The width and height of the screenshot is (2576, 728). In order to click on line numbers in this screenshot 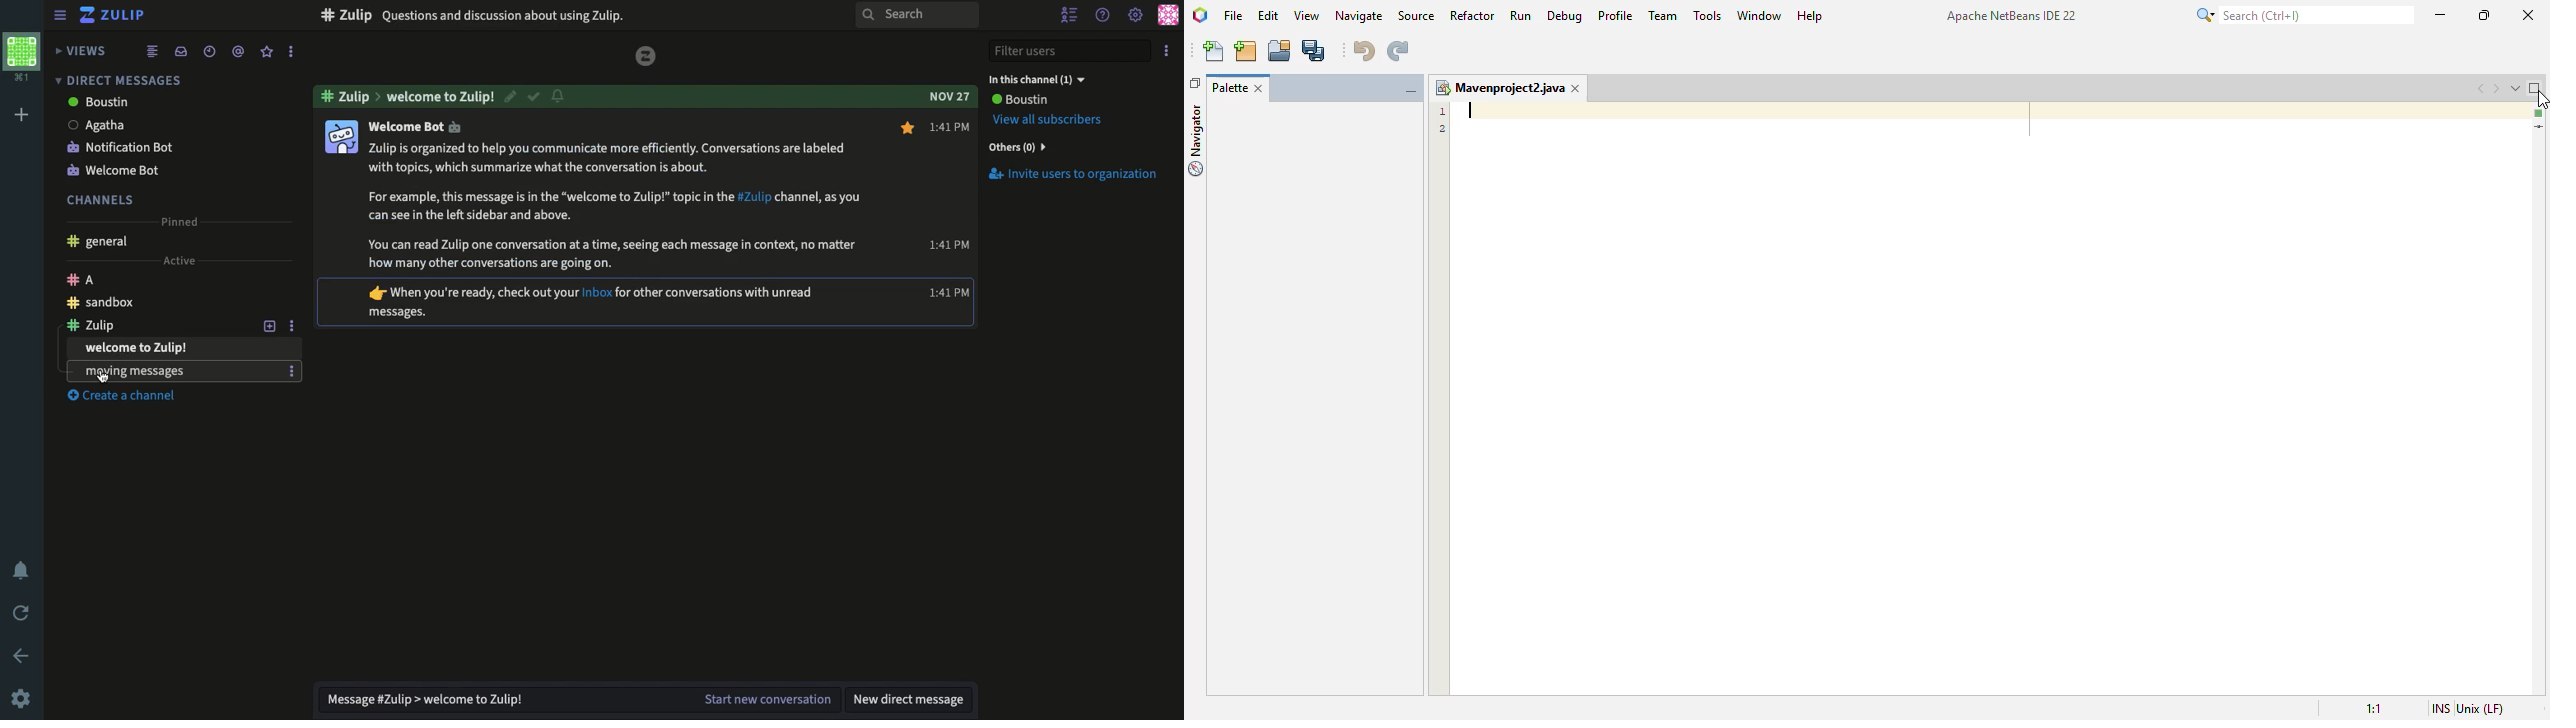, I will do `click(1443, 120)`.